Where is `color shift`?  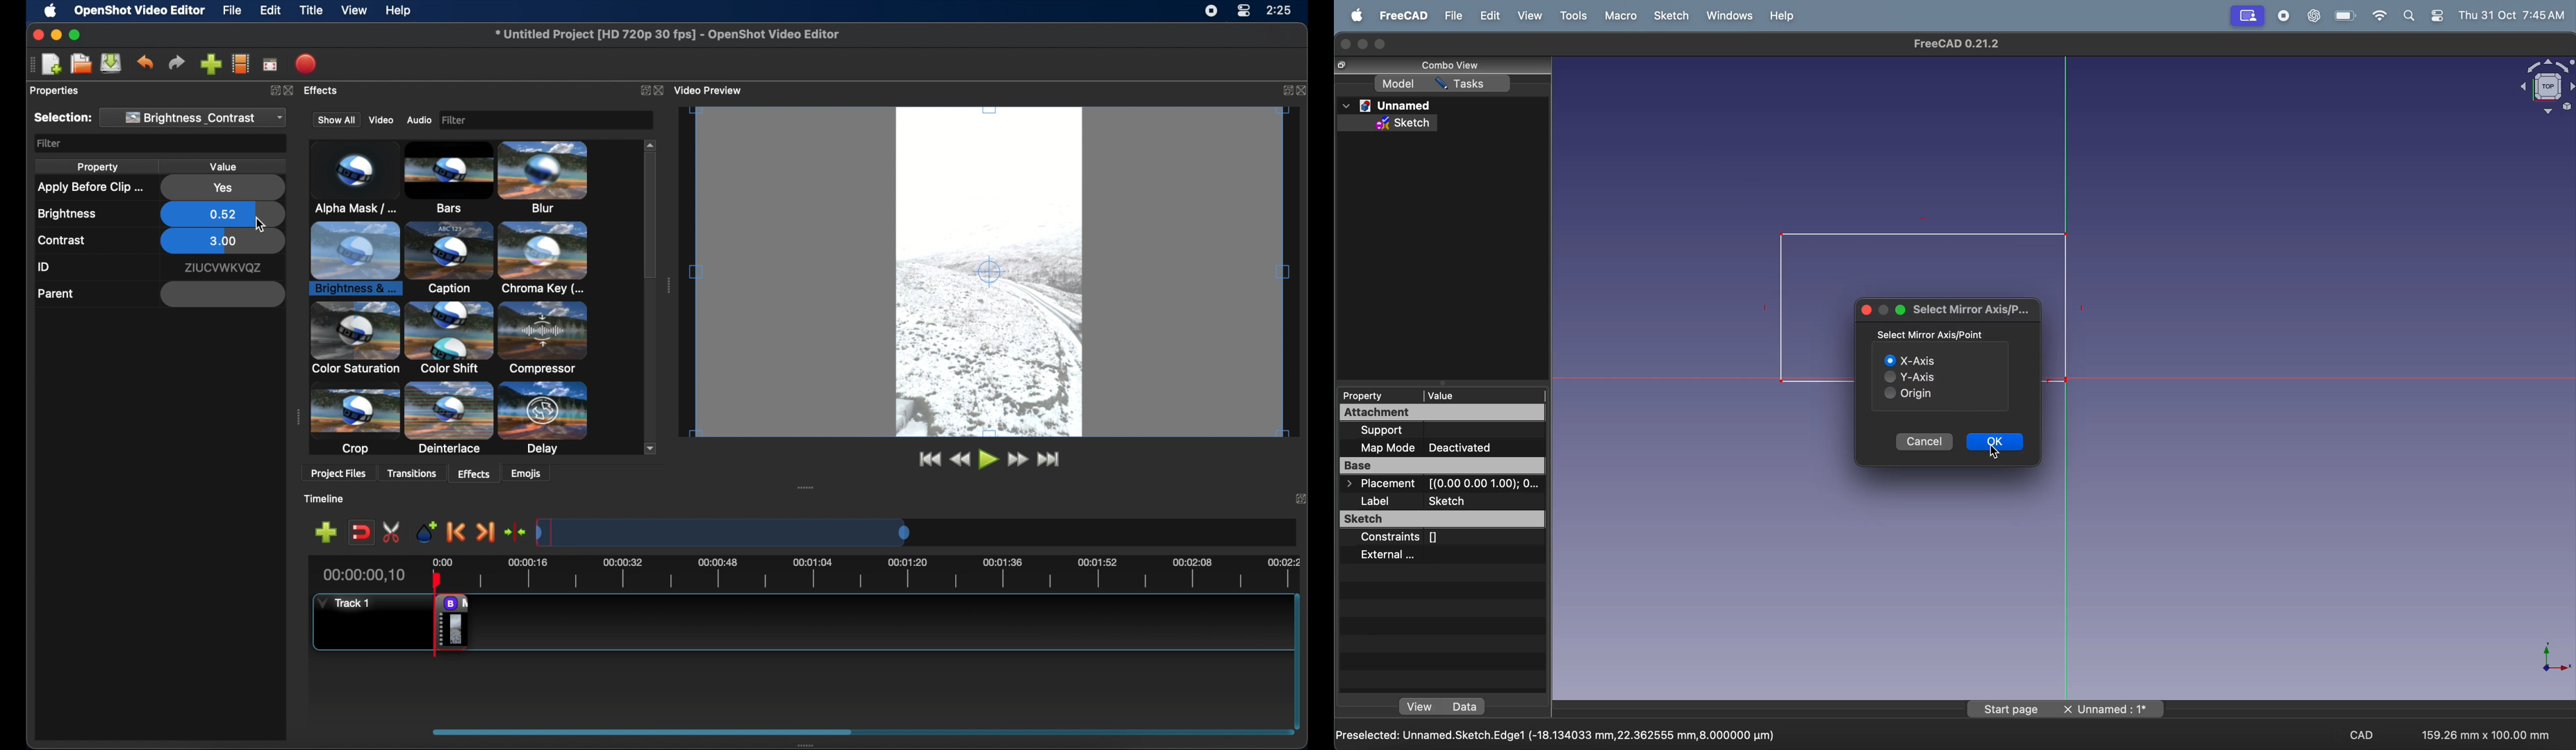 color shift is located at coordinates (548, 259).